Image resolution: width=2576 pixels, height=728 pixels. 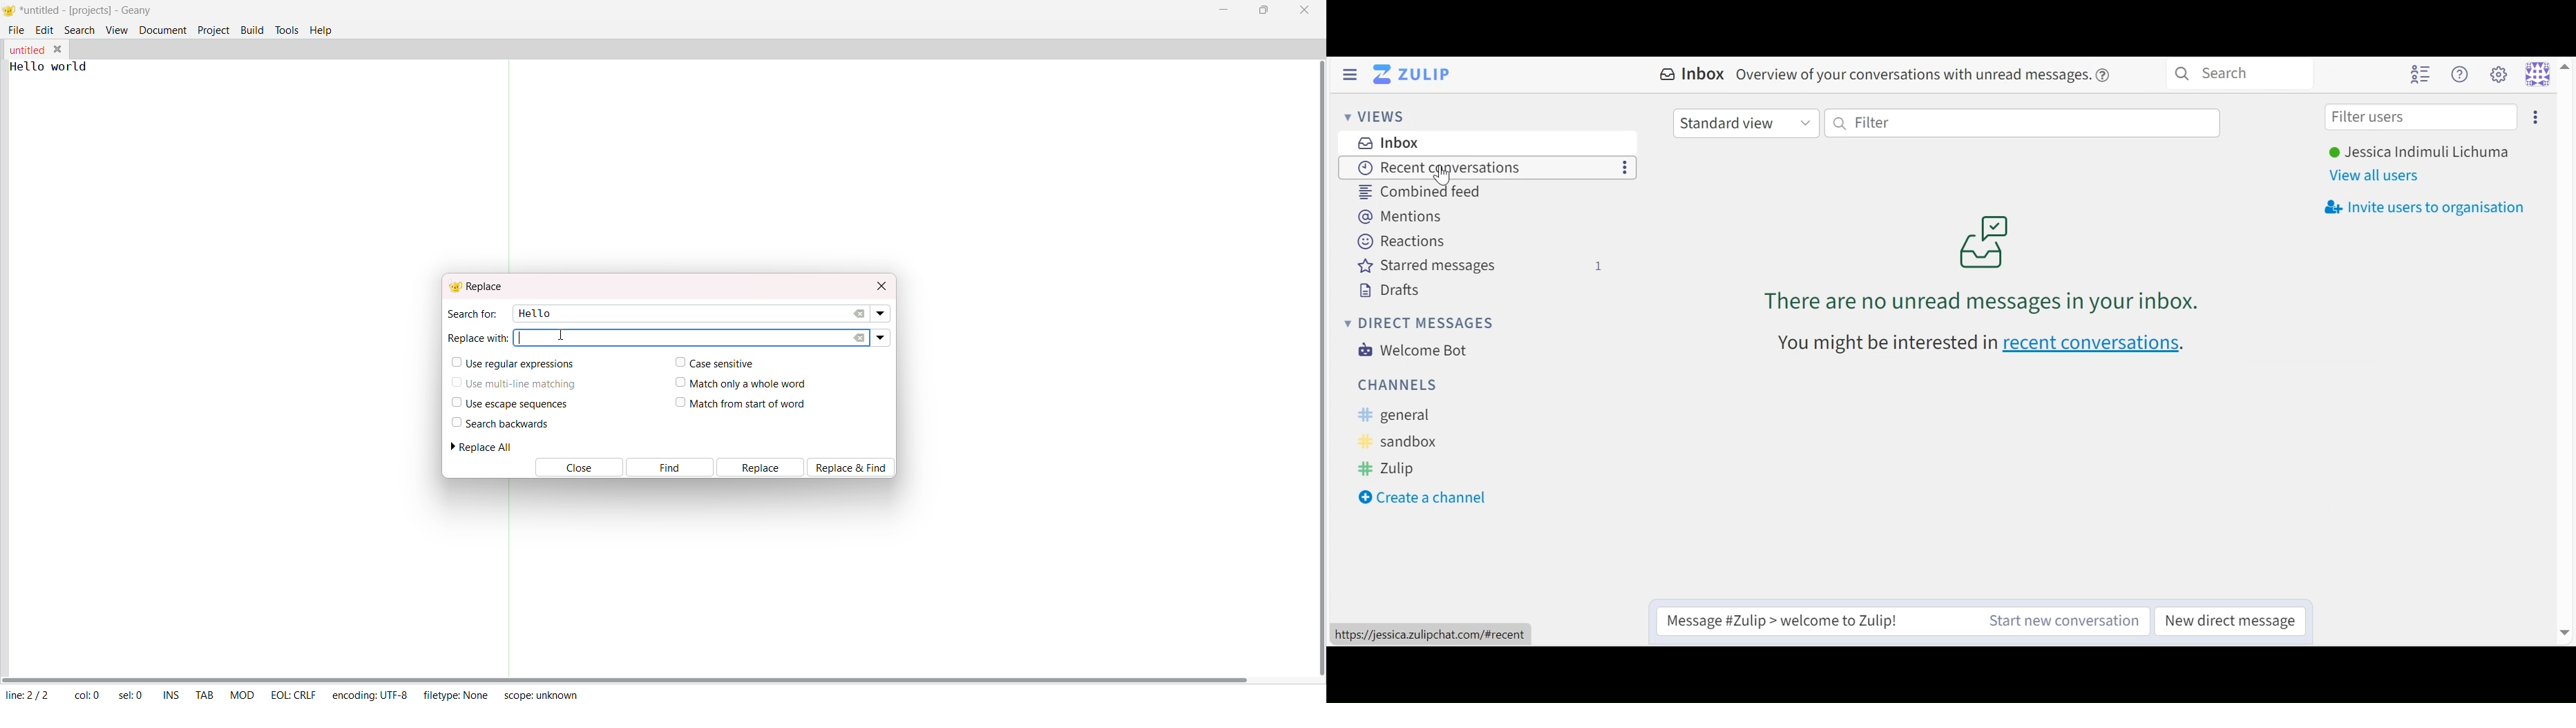 What do you see at coordinates (1912, 76) in the screenshot?
I see `message` at bounding box center [1912, 76].